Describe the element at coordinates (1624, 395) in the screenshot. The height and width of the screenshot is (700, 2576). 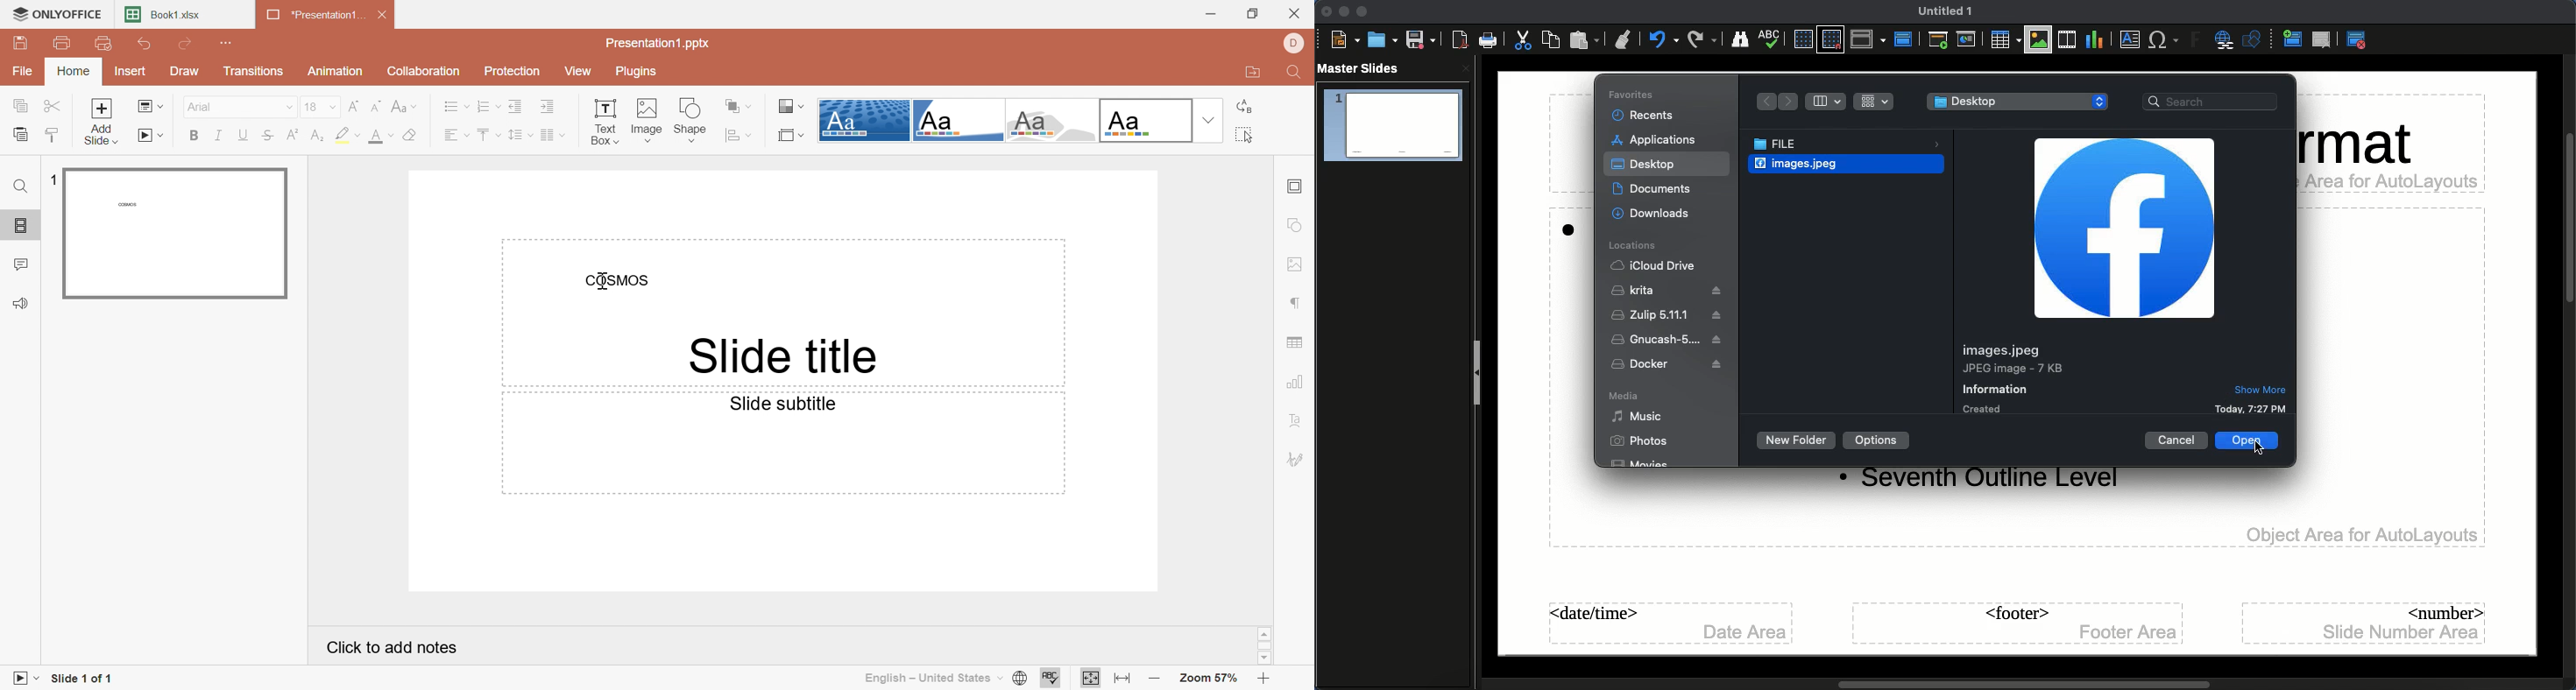
I see `Media` at that location.